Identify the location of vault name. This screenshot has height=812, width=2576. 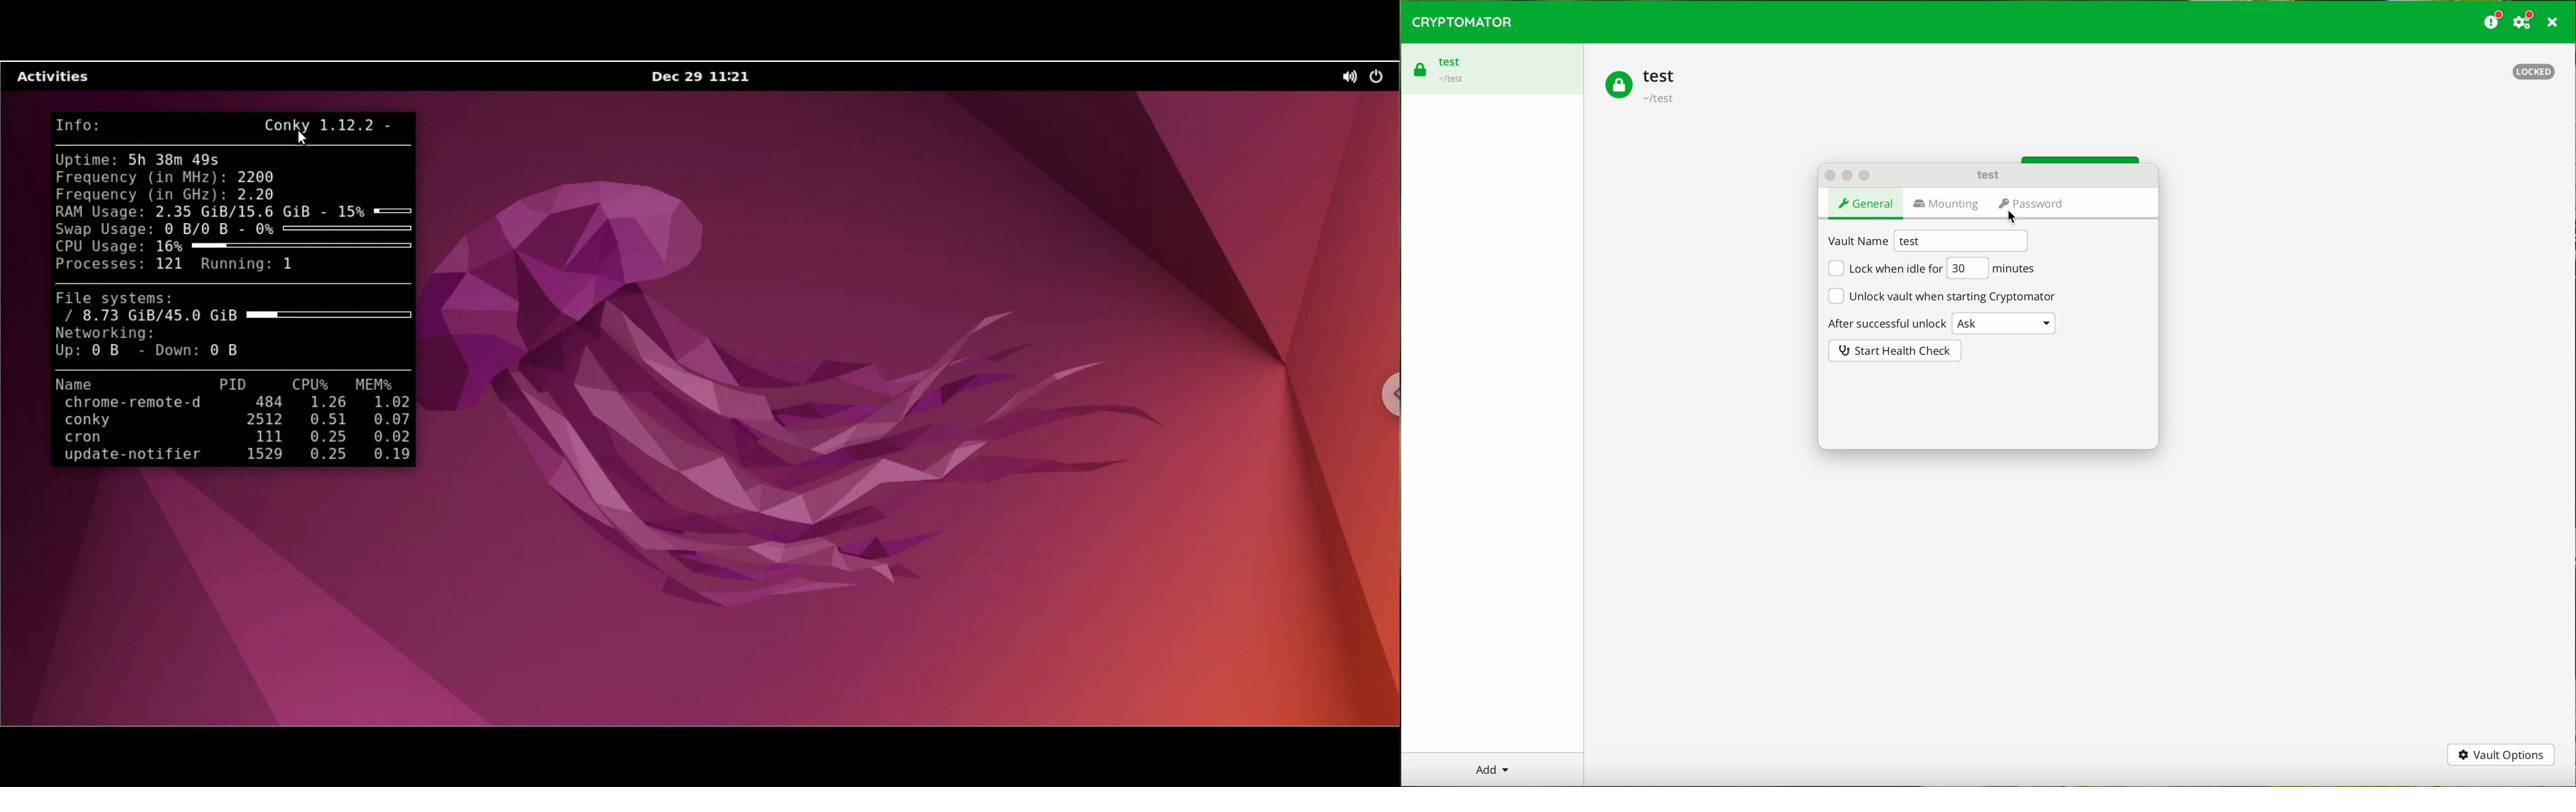
(1858, 241).